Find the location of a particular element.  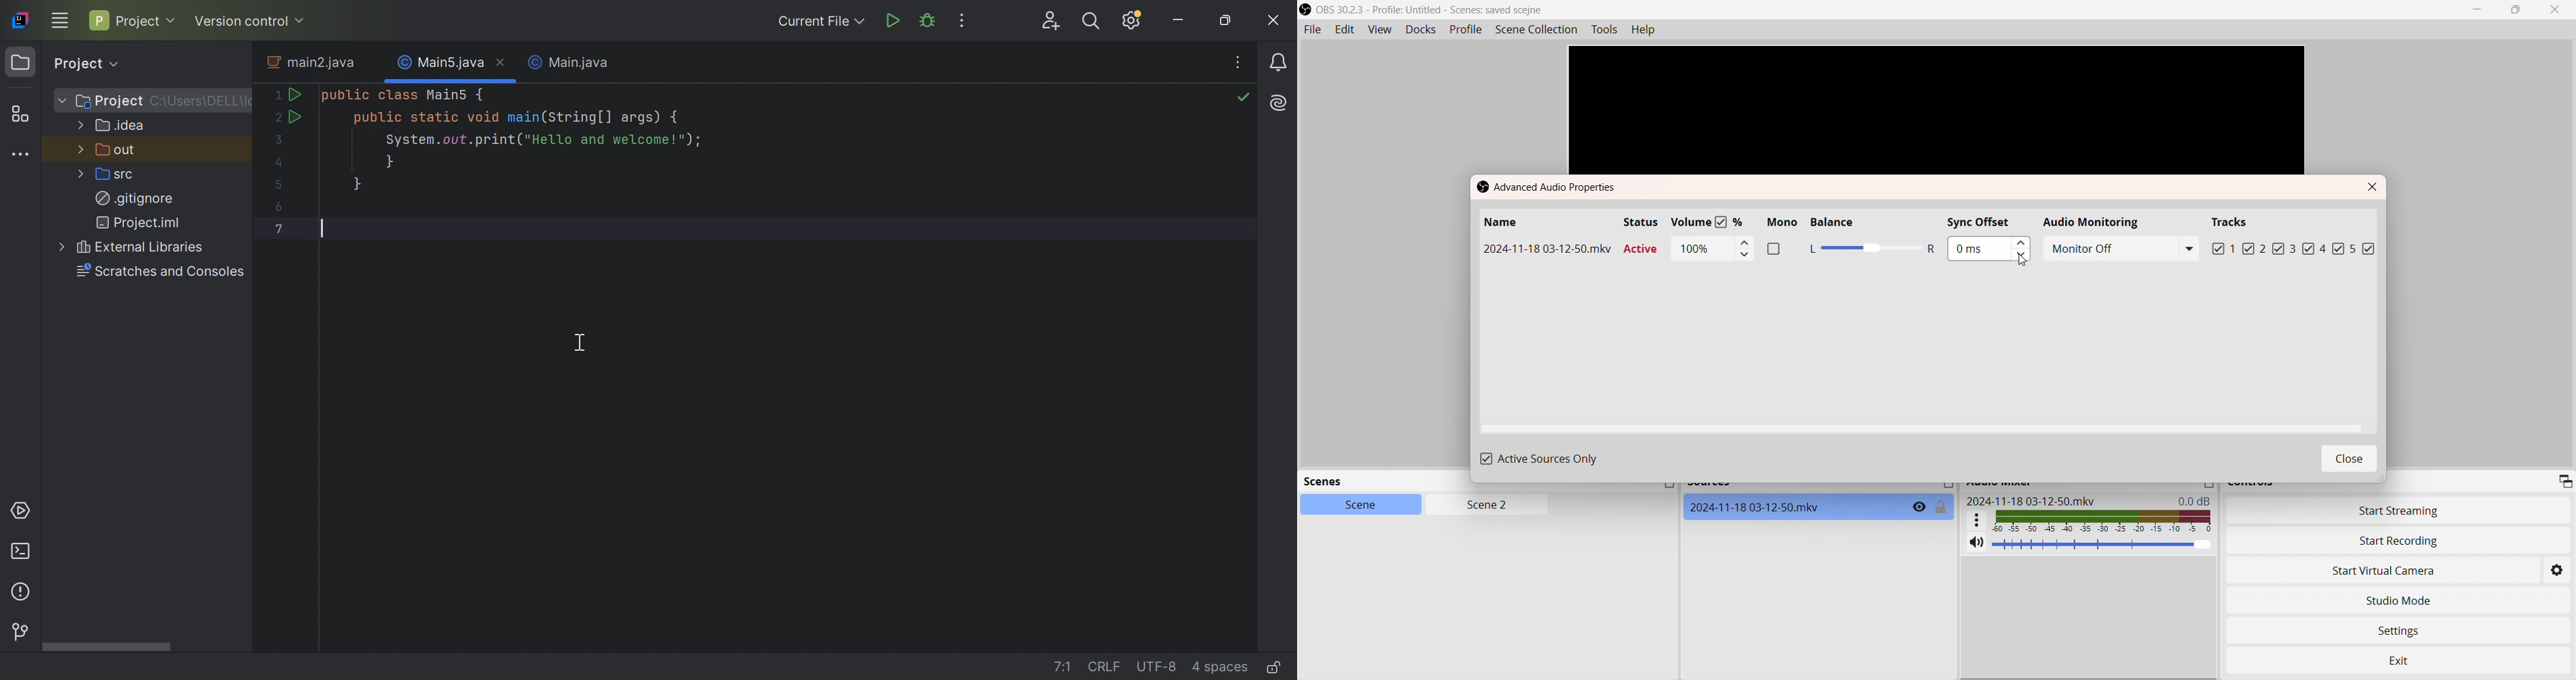

OBS Studio is located at coordinates (1428, 10).